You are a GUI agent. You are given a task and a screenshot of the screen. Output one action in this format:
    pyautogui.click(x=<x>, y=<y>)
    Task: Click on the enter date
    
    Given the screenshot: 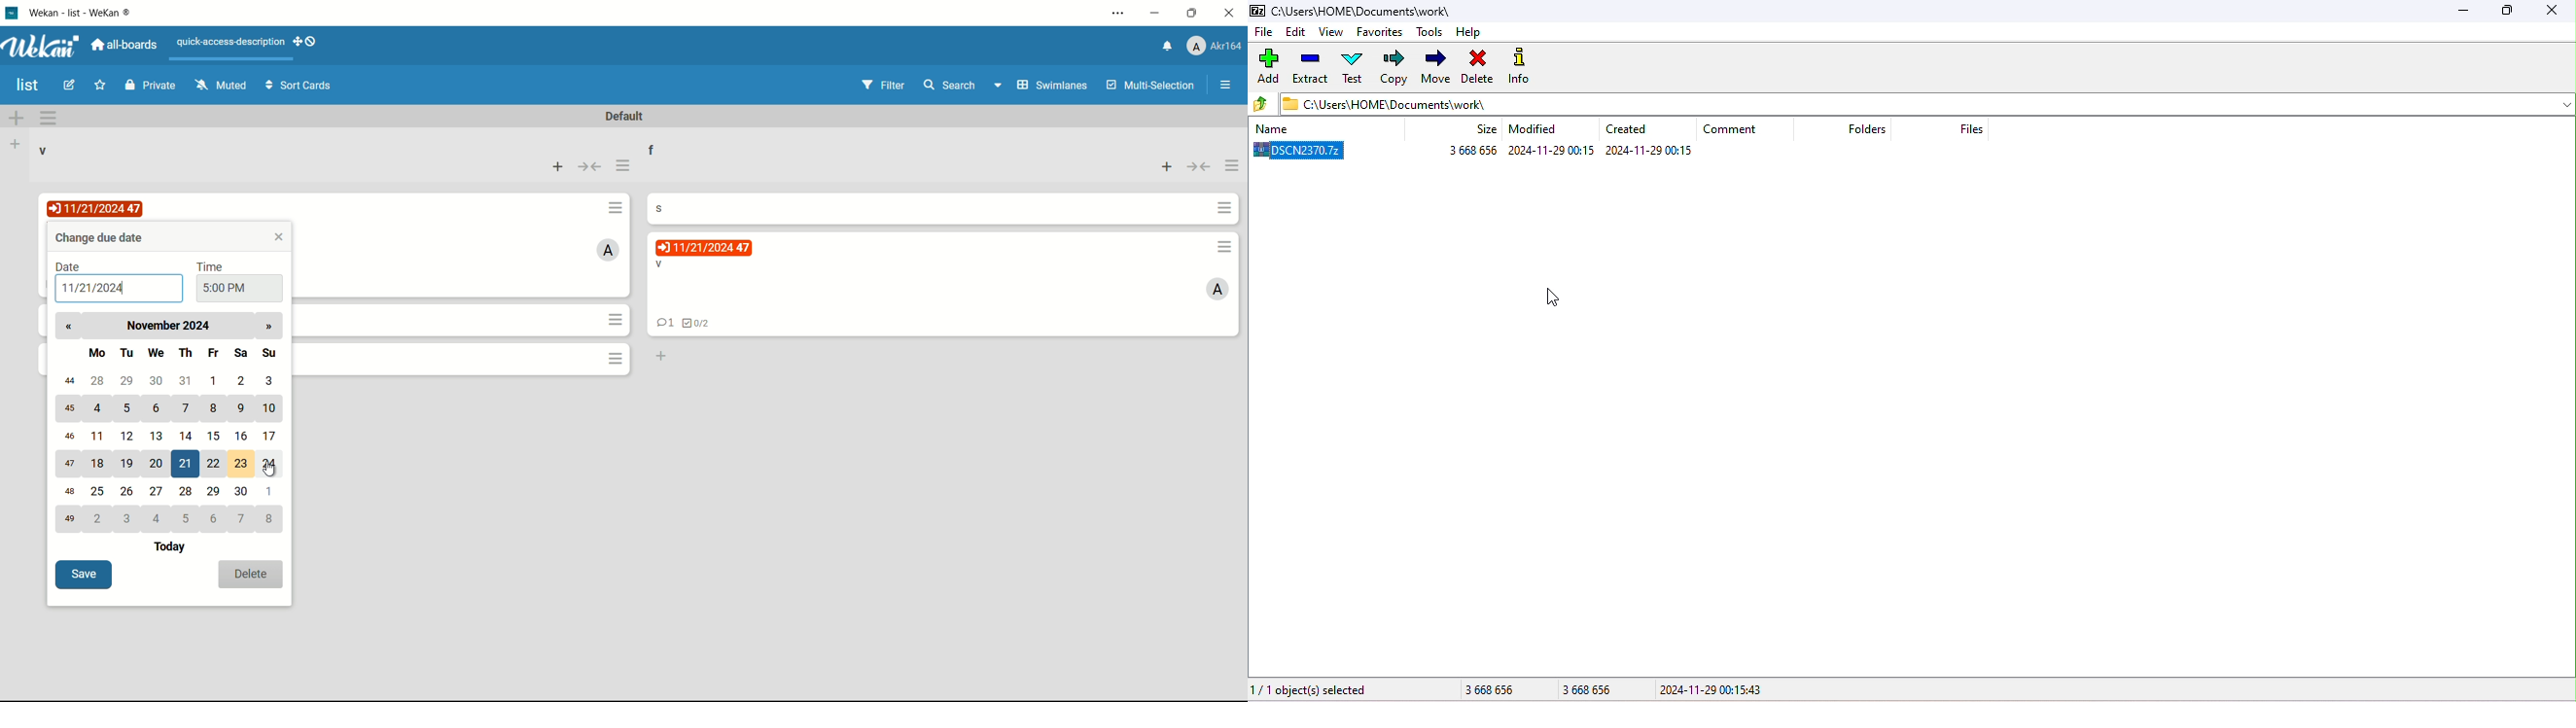 What is the action you would take?
    pyautogui.click(x=92, y=289)
    